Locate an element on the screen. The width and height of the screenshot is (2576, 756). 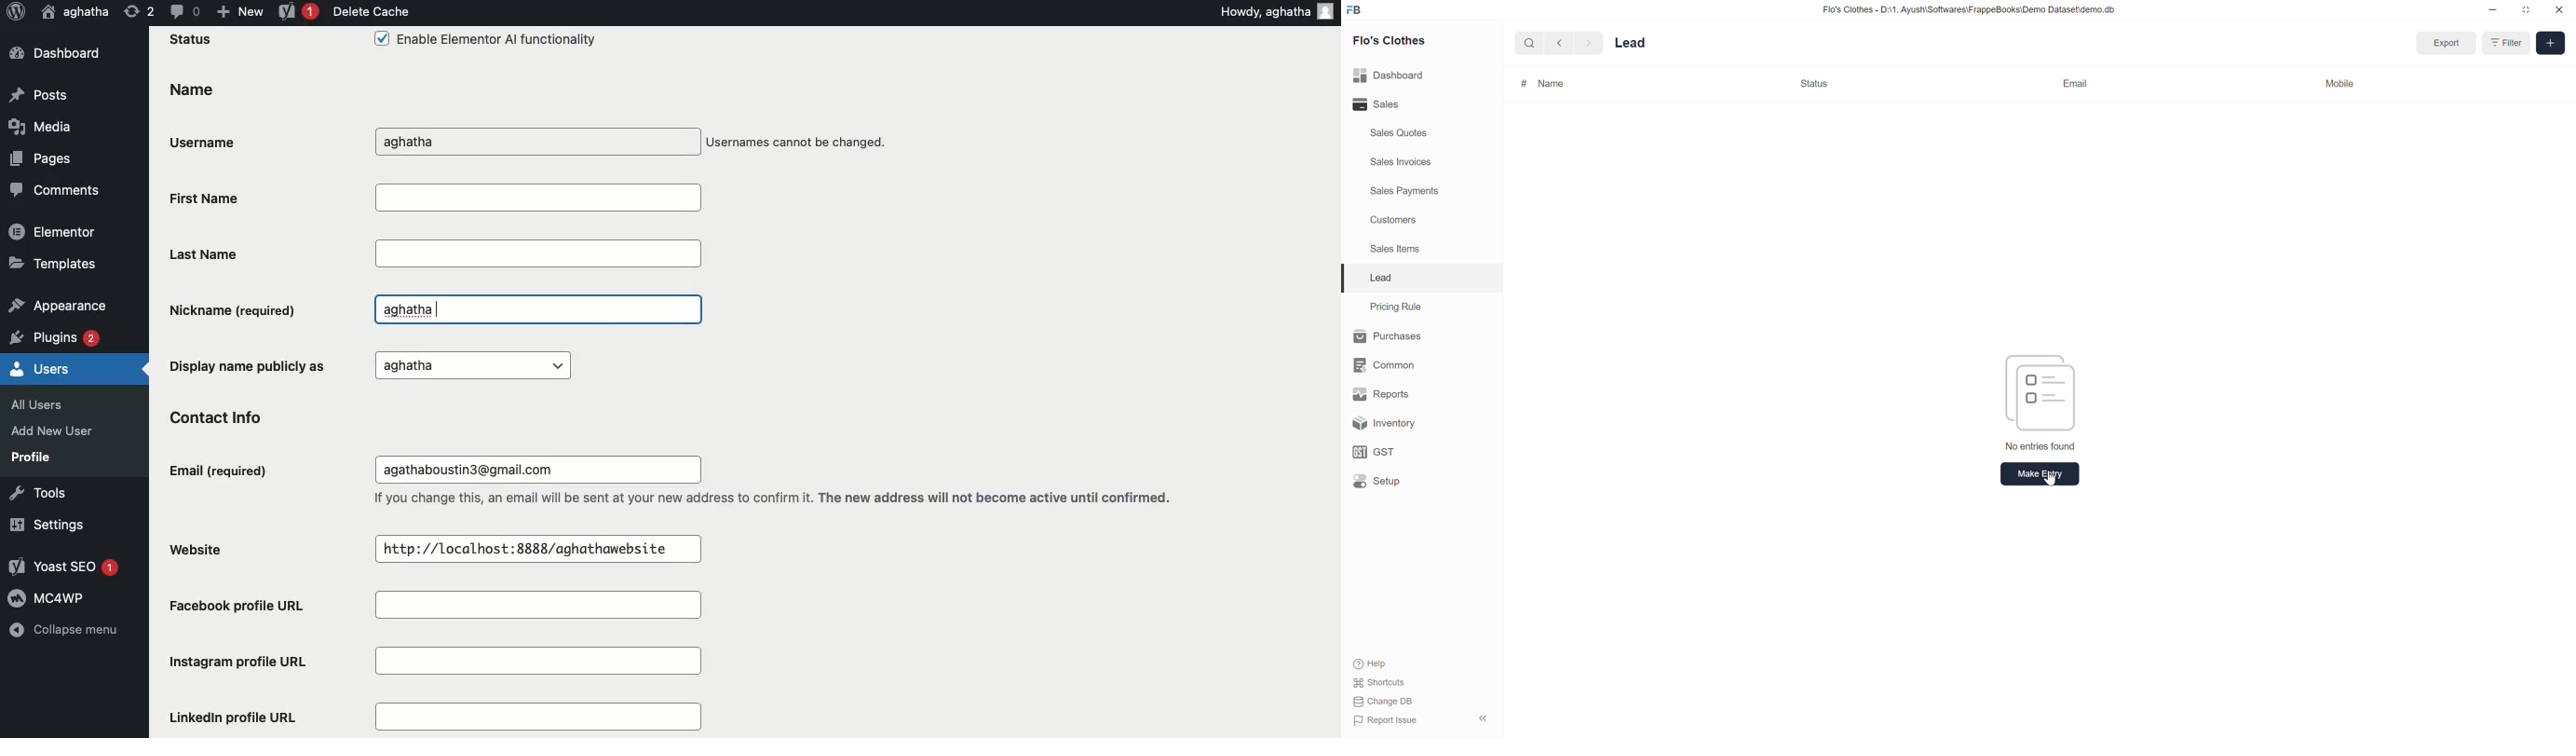
Sales Invoices is located at coordinates (1404, 162).